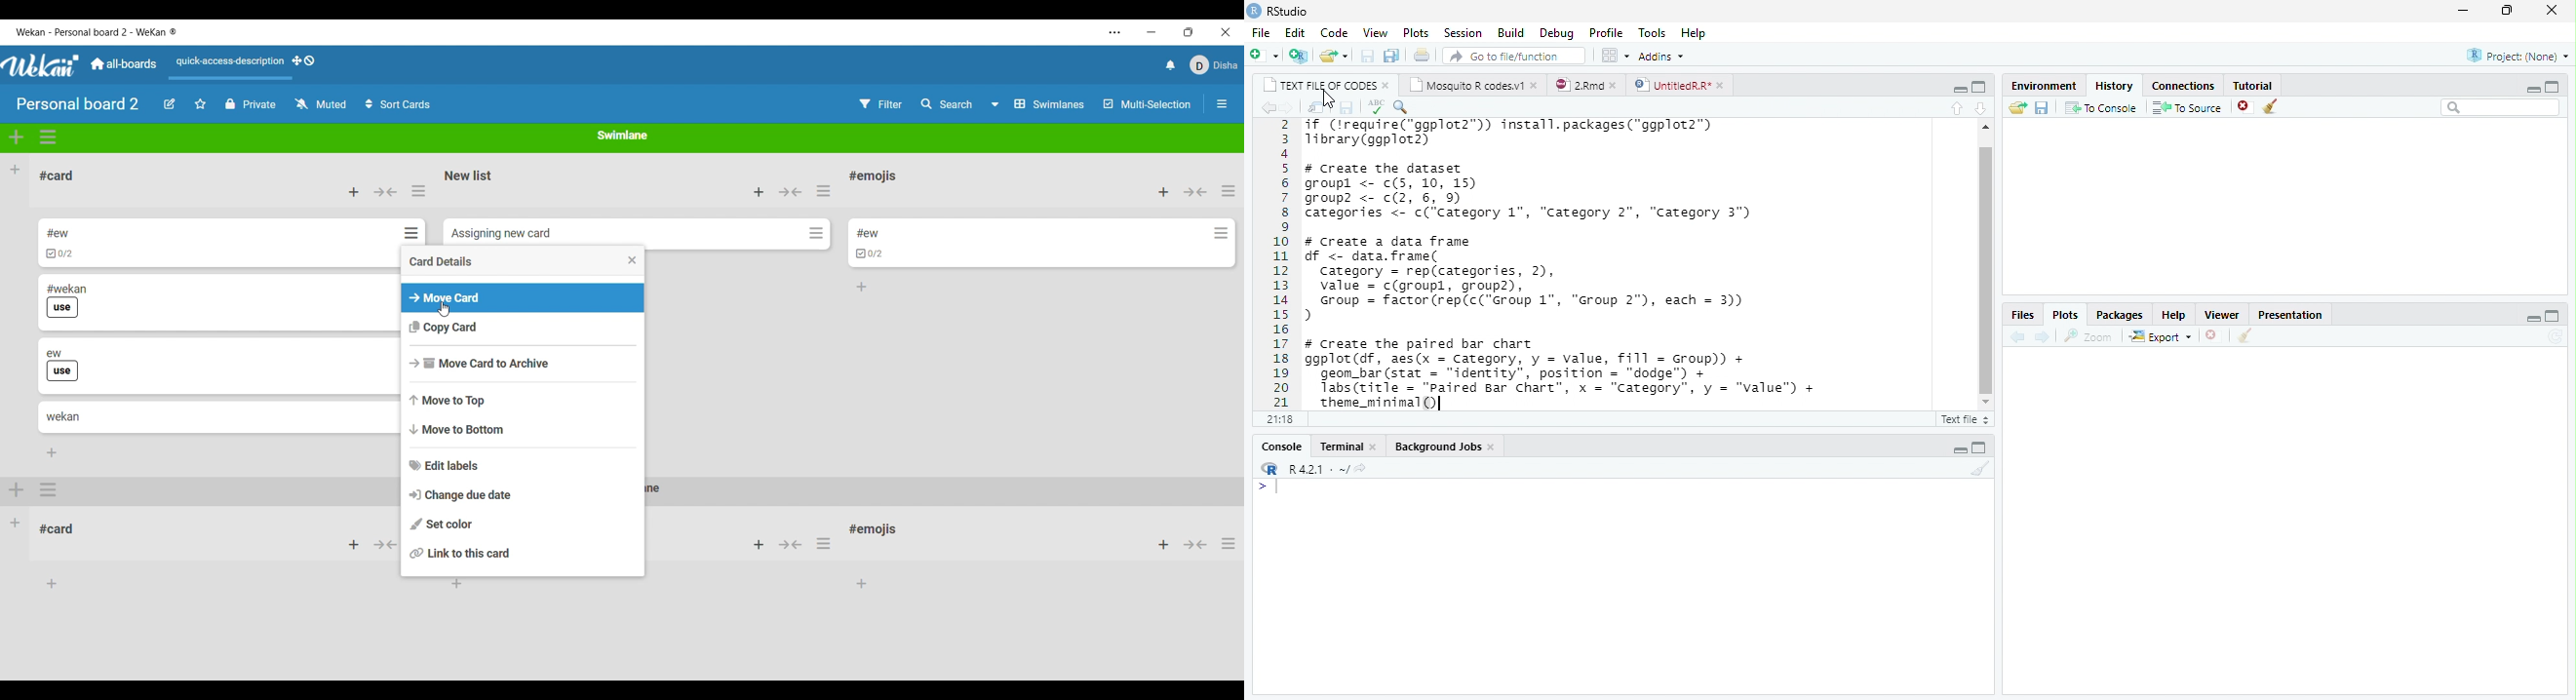  Describe the element at coordinates (1290, 11) in the screenshot. I see `RStudio` at that location.